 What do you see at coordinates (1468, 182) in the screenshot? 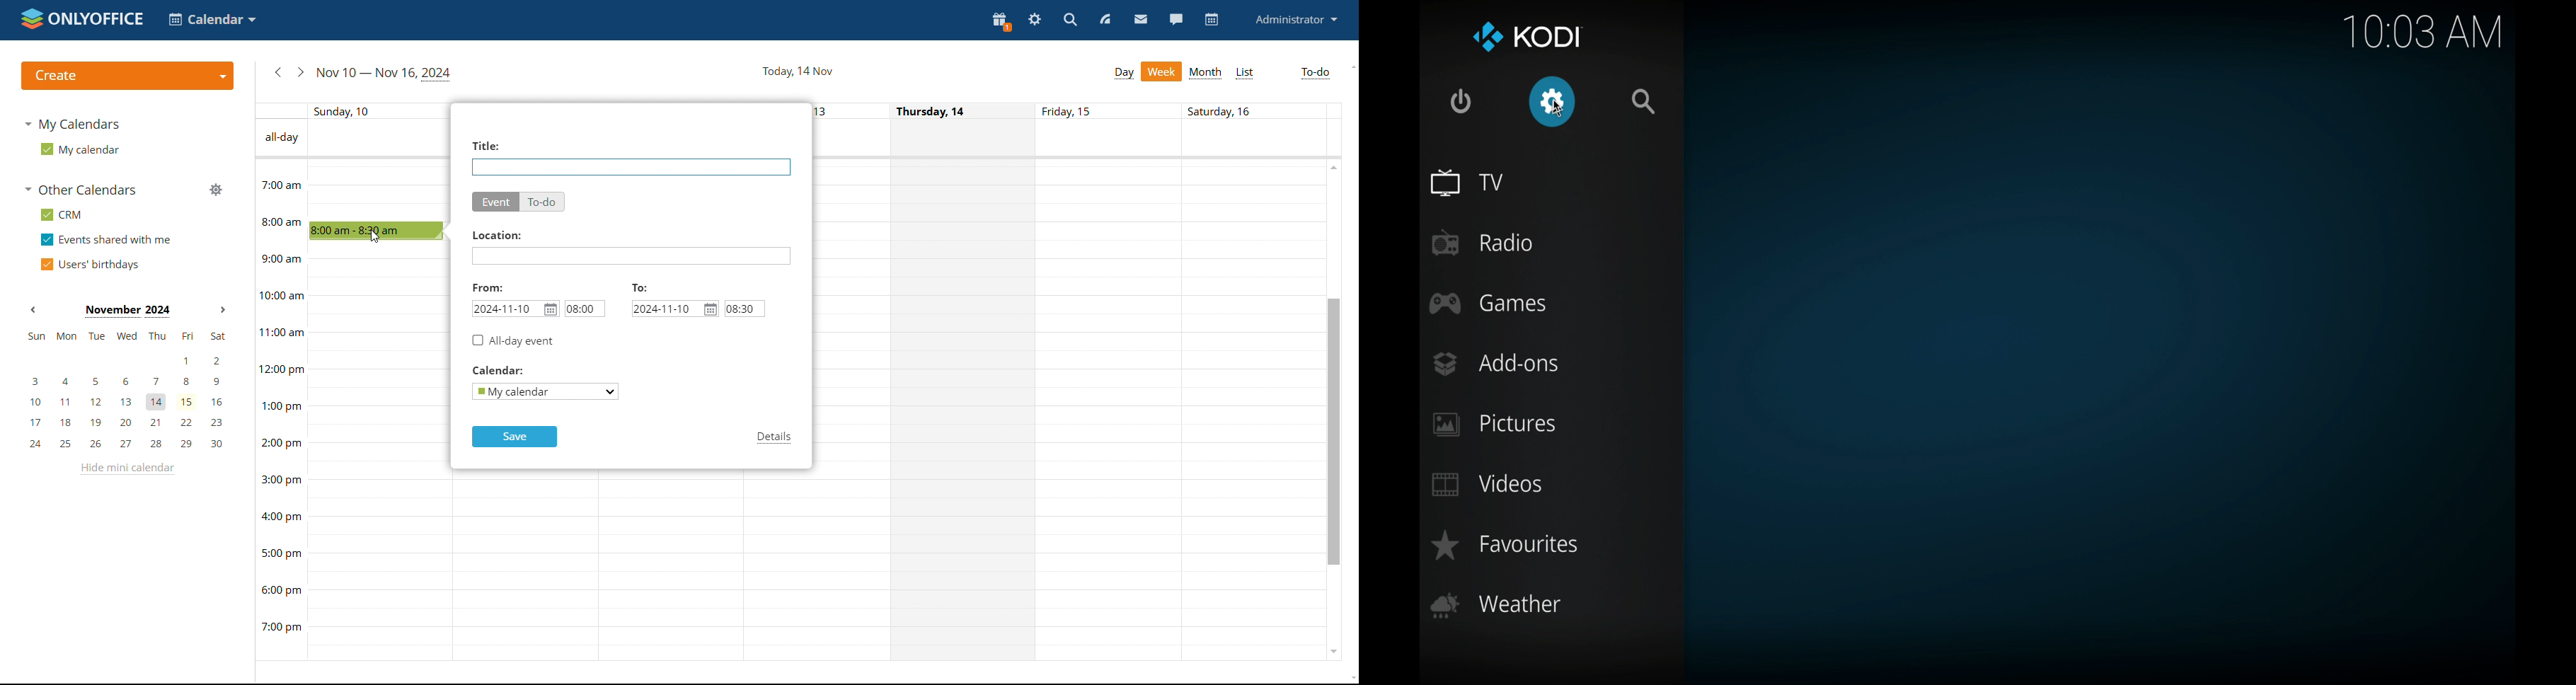
I see `TV` at bounding box center [1468, 182].